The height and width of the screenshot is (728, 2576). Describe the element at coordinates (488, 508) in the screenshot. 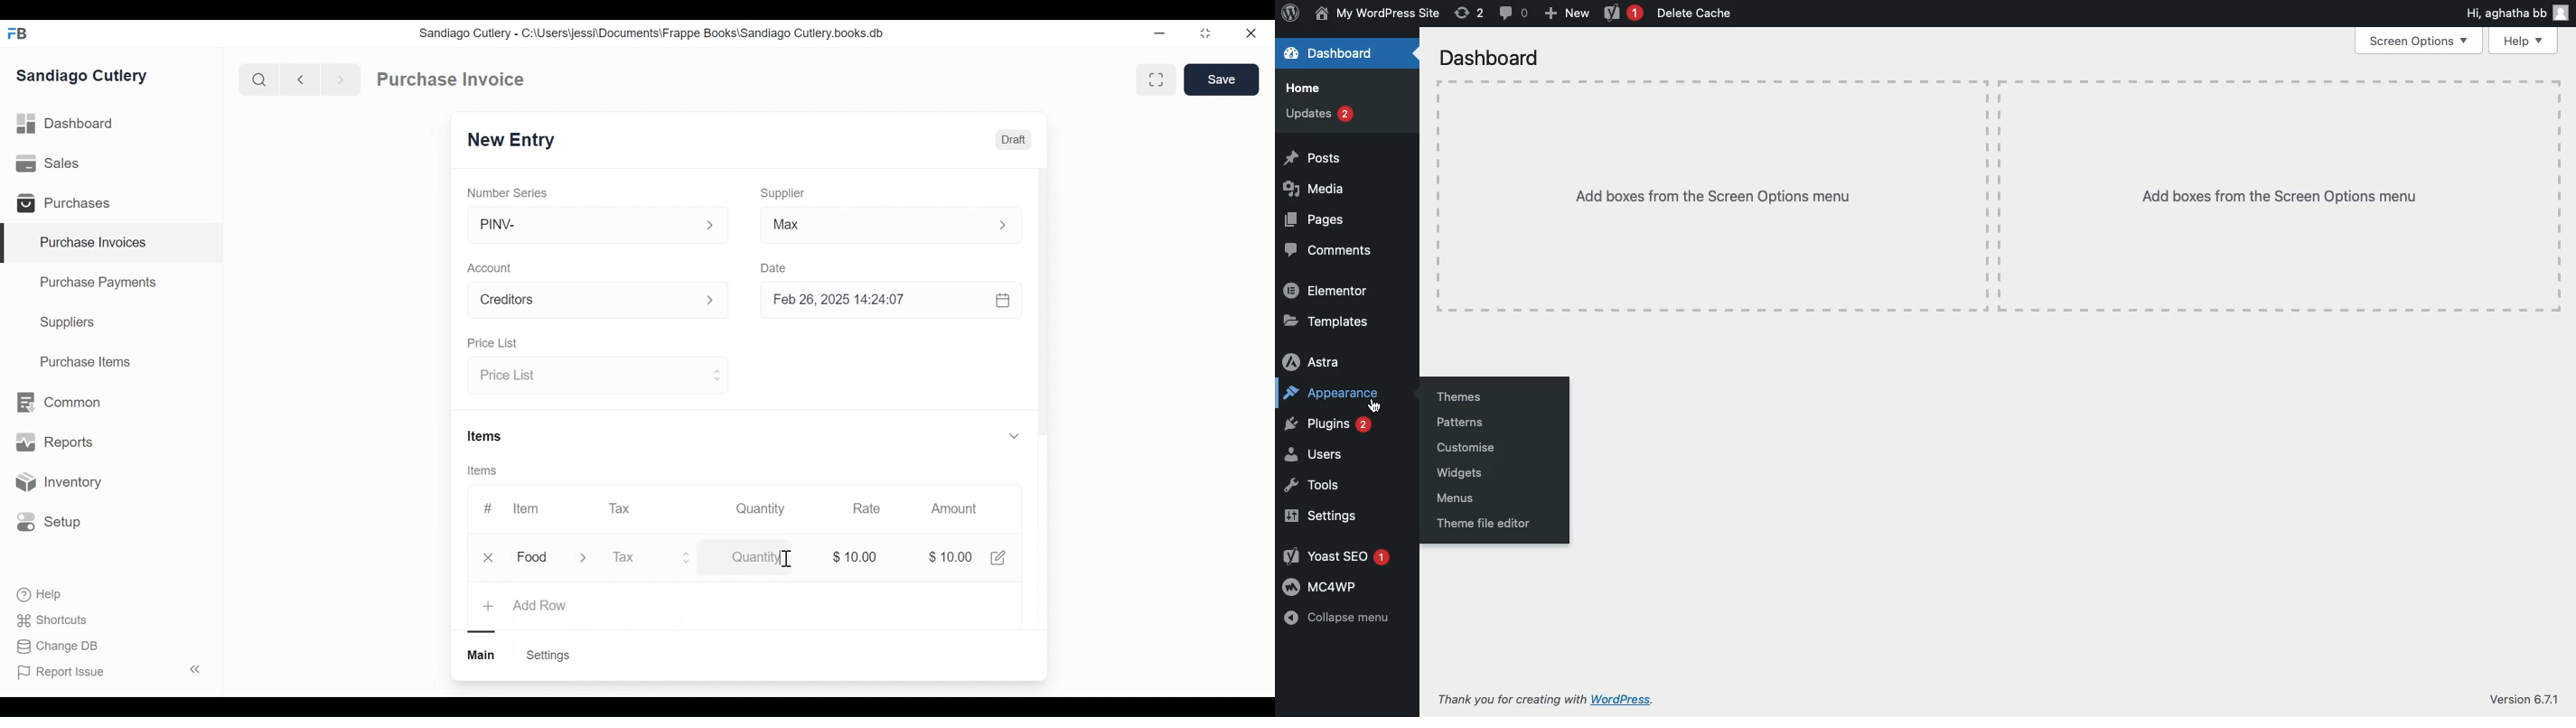

I see `#` at that location.